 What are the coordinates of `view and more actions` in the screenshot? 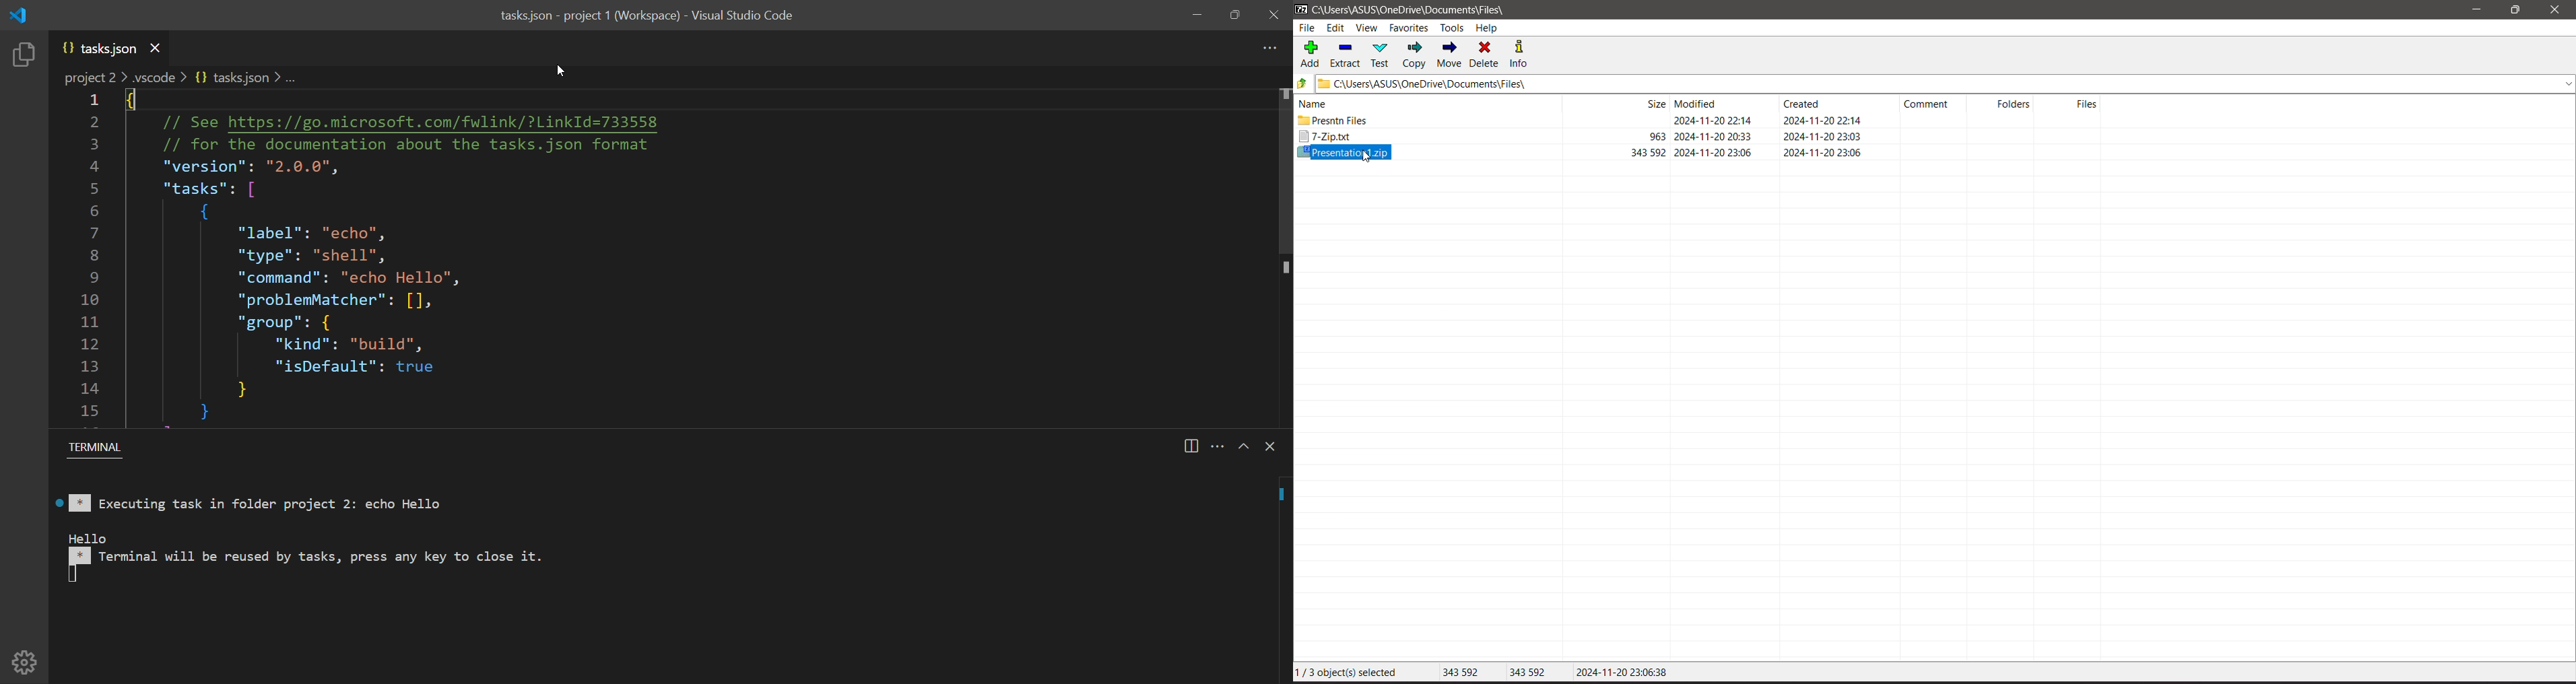 It's located at (1218, 446).